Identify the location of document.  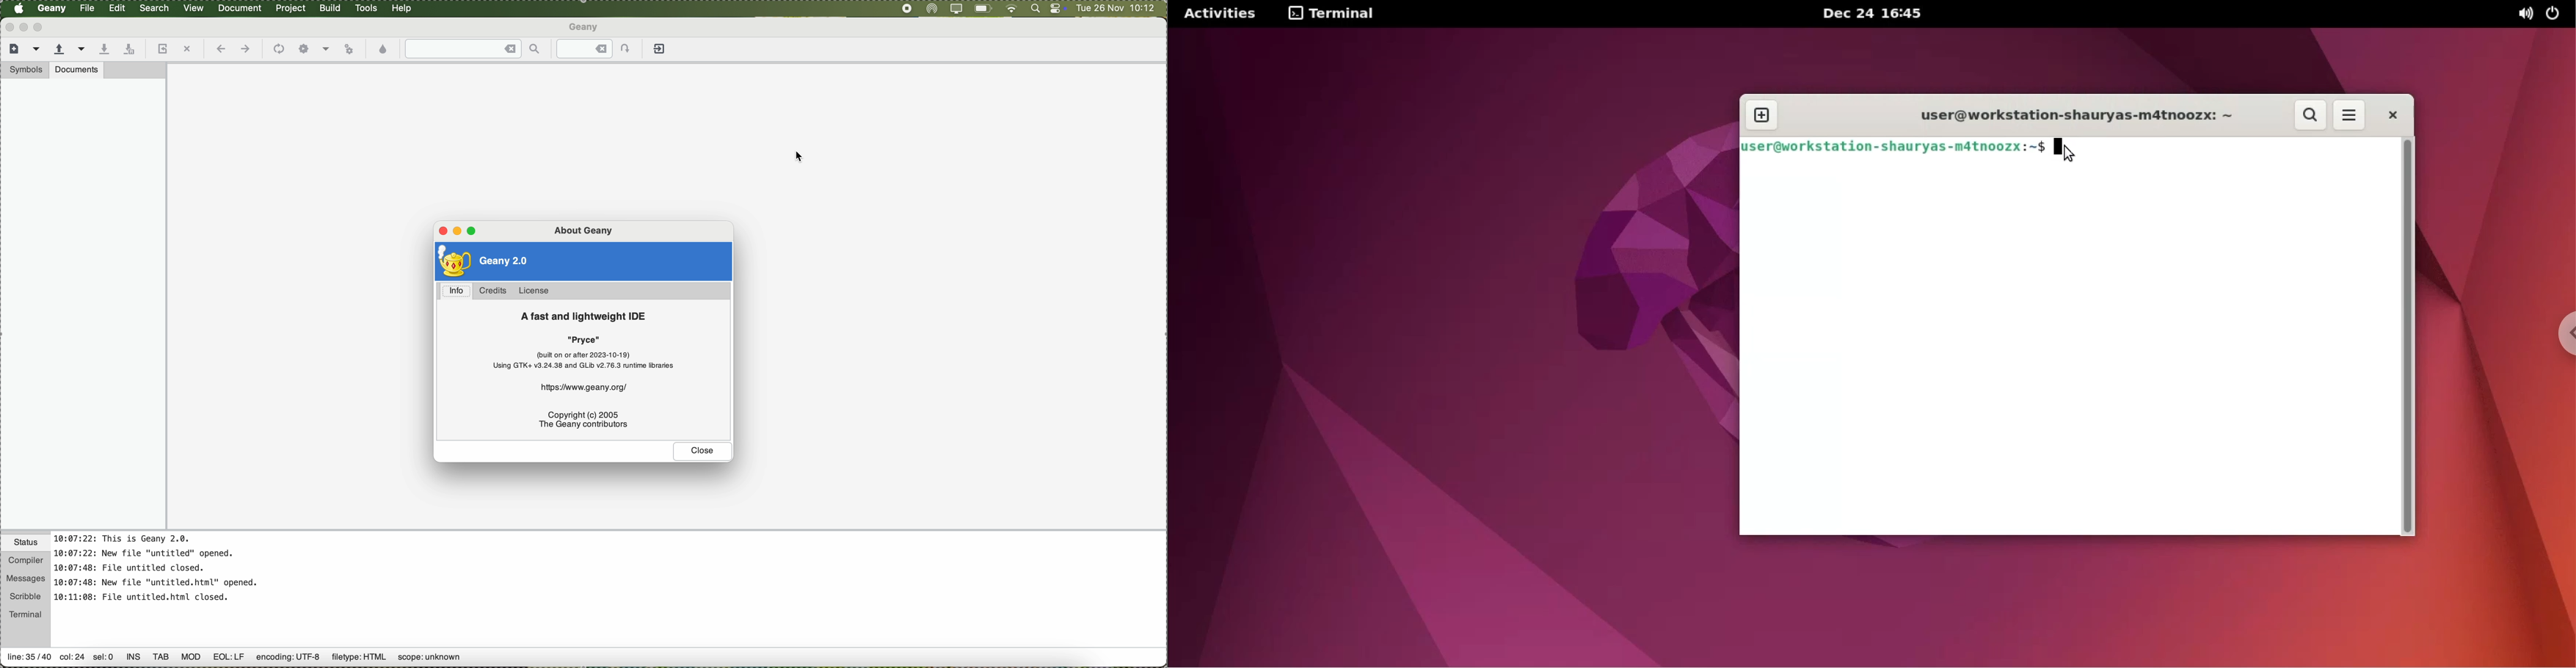
(243, 9).